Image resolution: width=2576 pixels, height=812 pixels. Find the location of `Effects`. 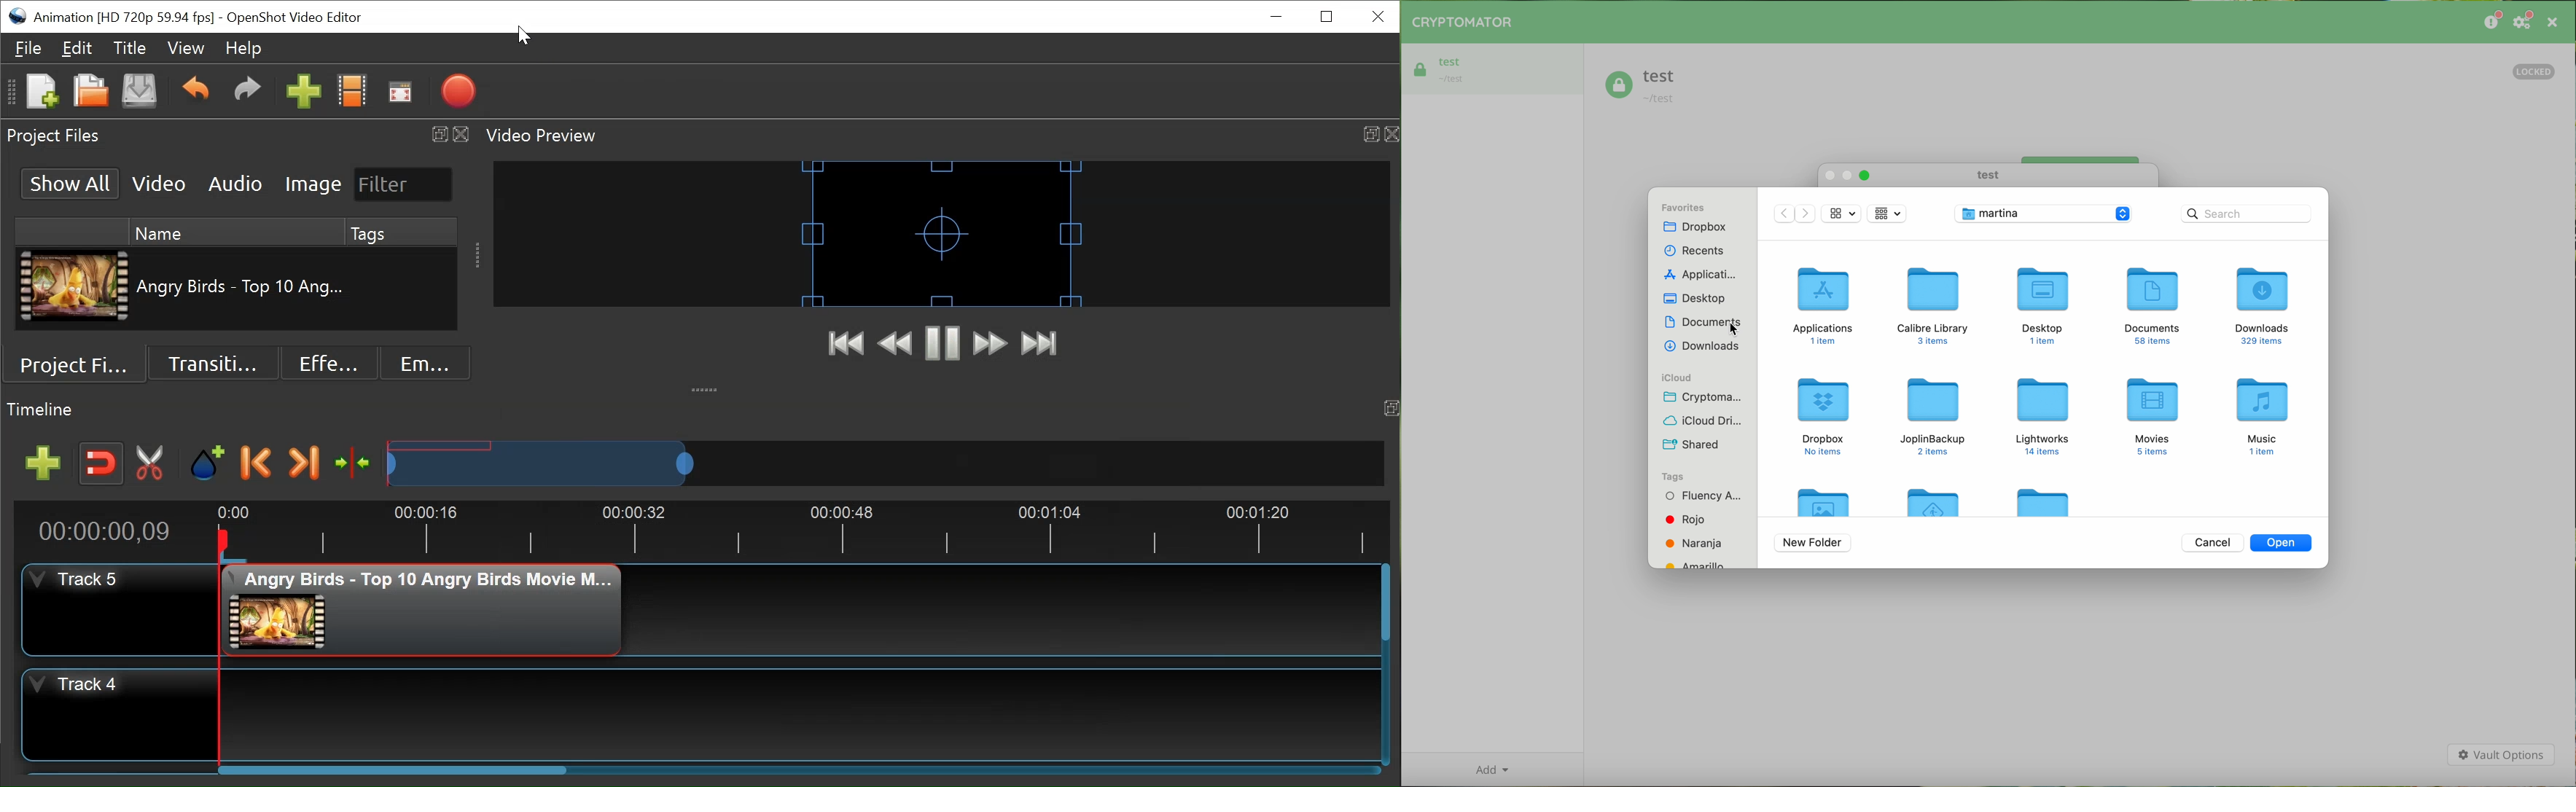

Effects is located at coordinates (329, 363).